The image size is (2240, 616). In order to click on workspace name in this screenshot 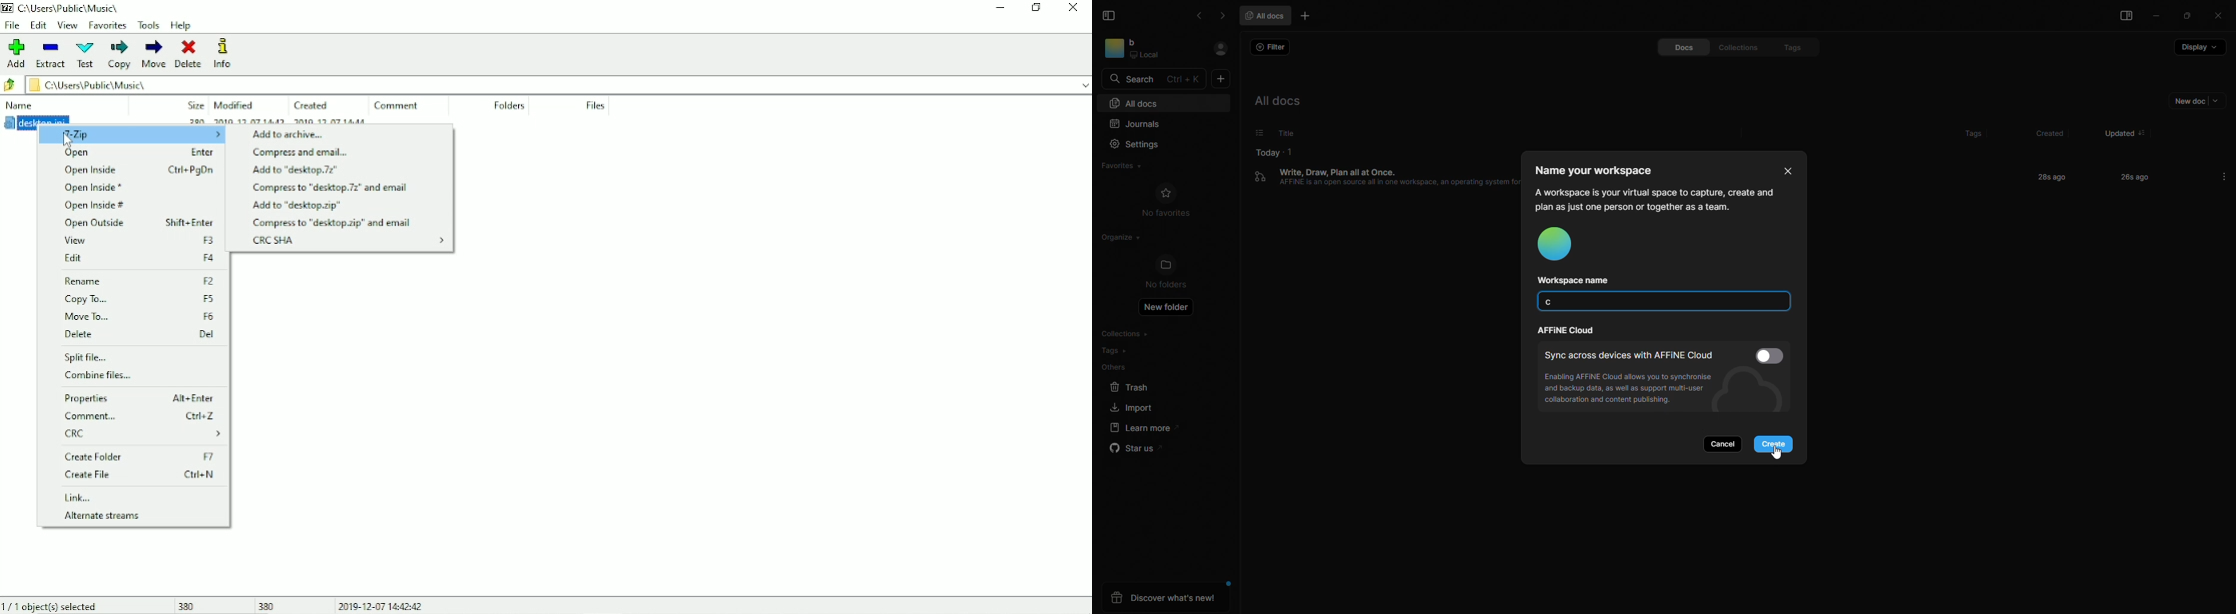, I will do `click(1580, 280)`.